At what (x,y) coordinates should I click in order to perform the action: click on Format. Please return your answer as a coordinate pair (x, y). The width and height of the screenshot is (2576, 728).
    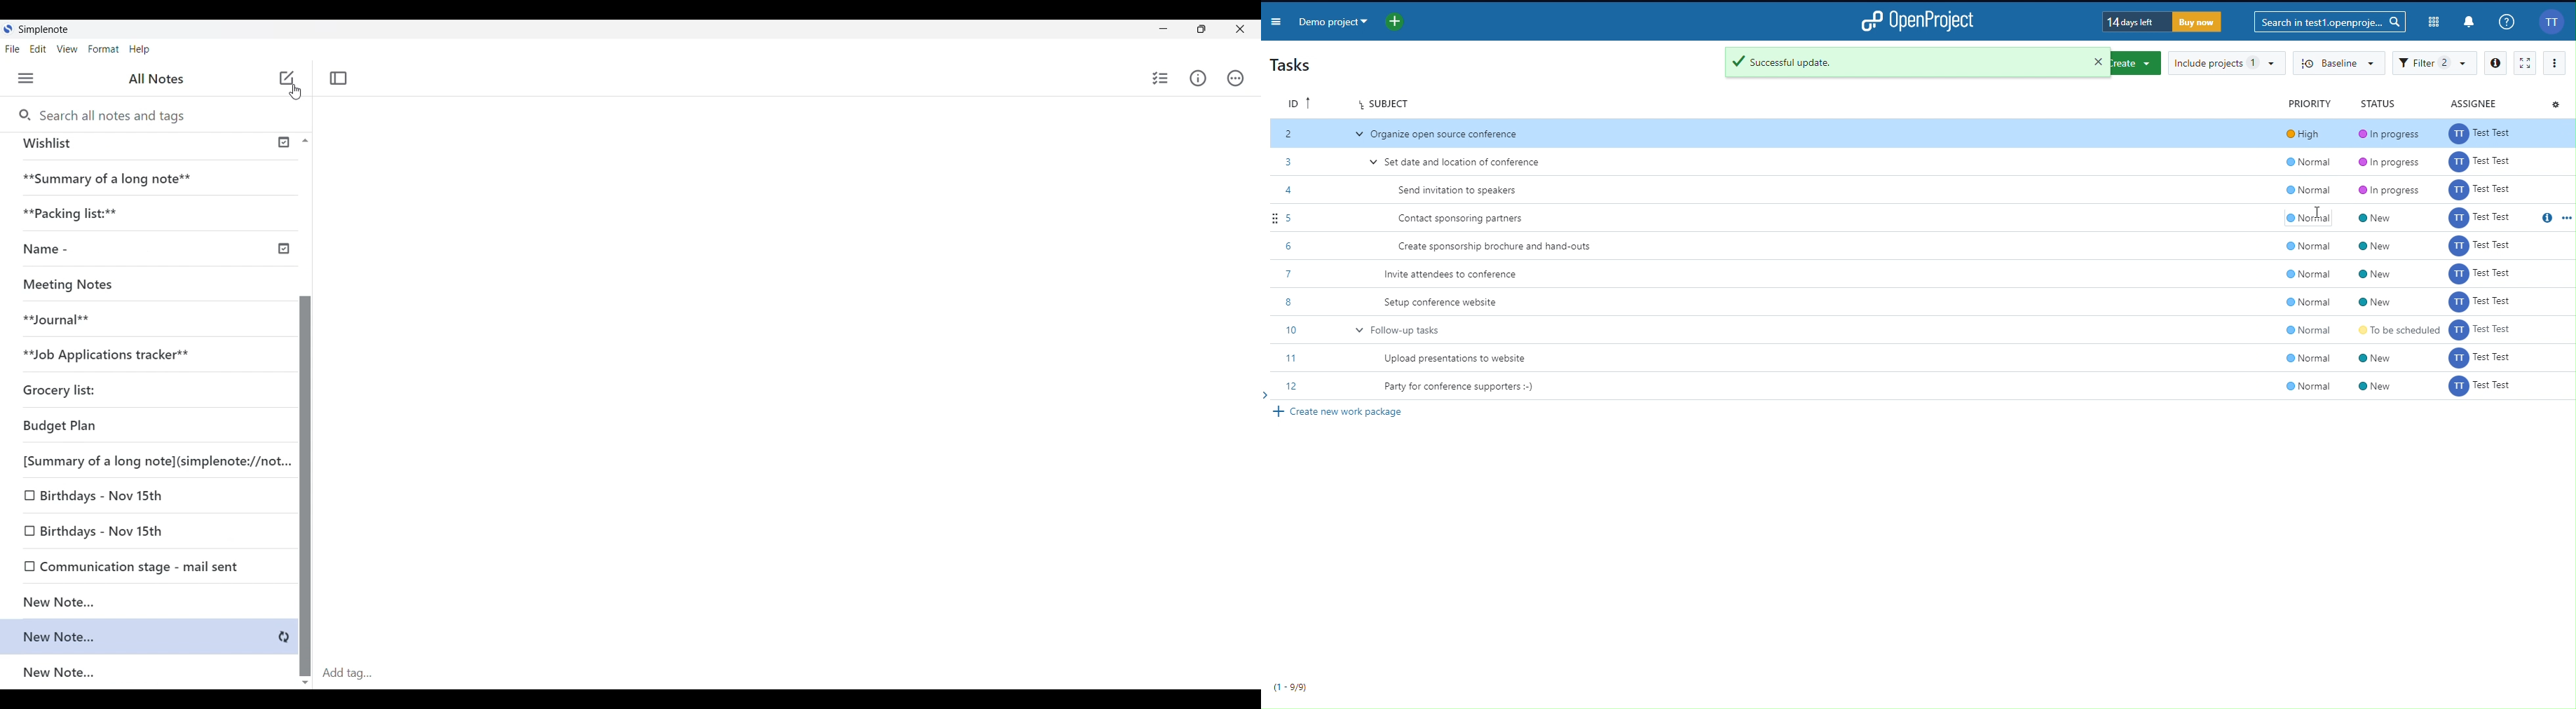
    Looking at the image, I should click on (104, 49).